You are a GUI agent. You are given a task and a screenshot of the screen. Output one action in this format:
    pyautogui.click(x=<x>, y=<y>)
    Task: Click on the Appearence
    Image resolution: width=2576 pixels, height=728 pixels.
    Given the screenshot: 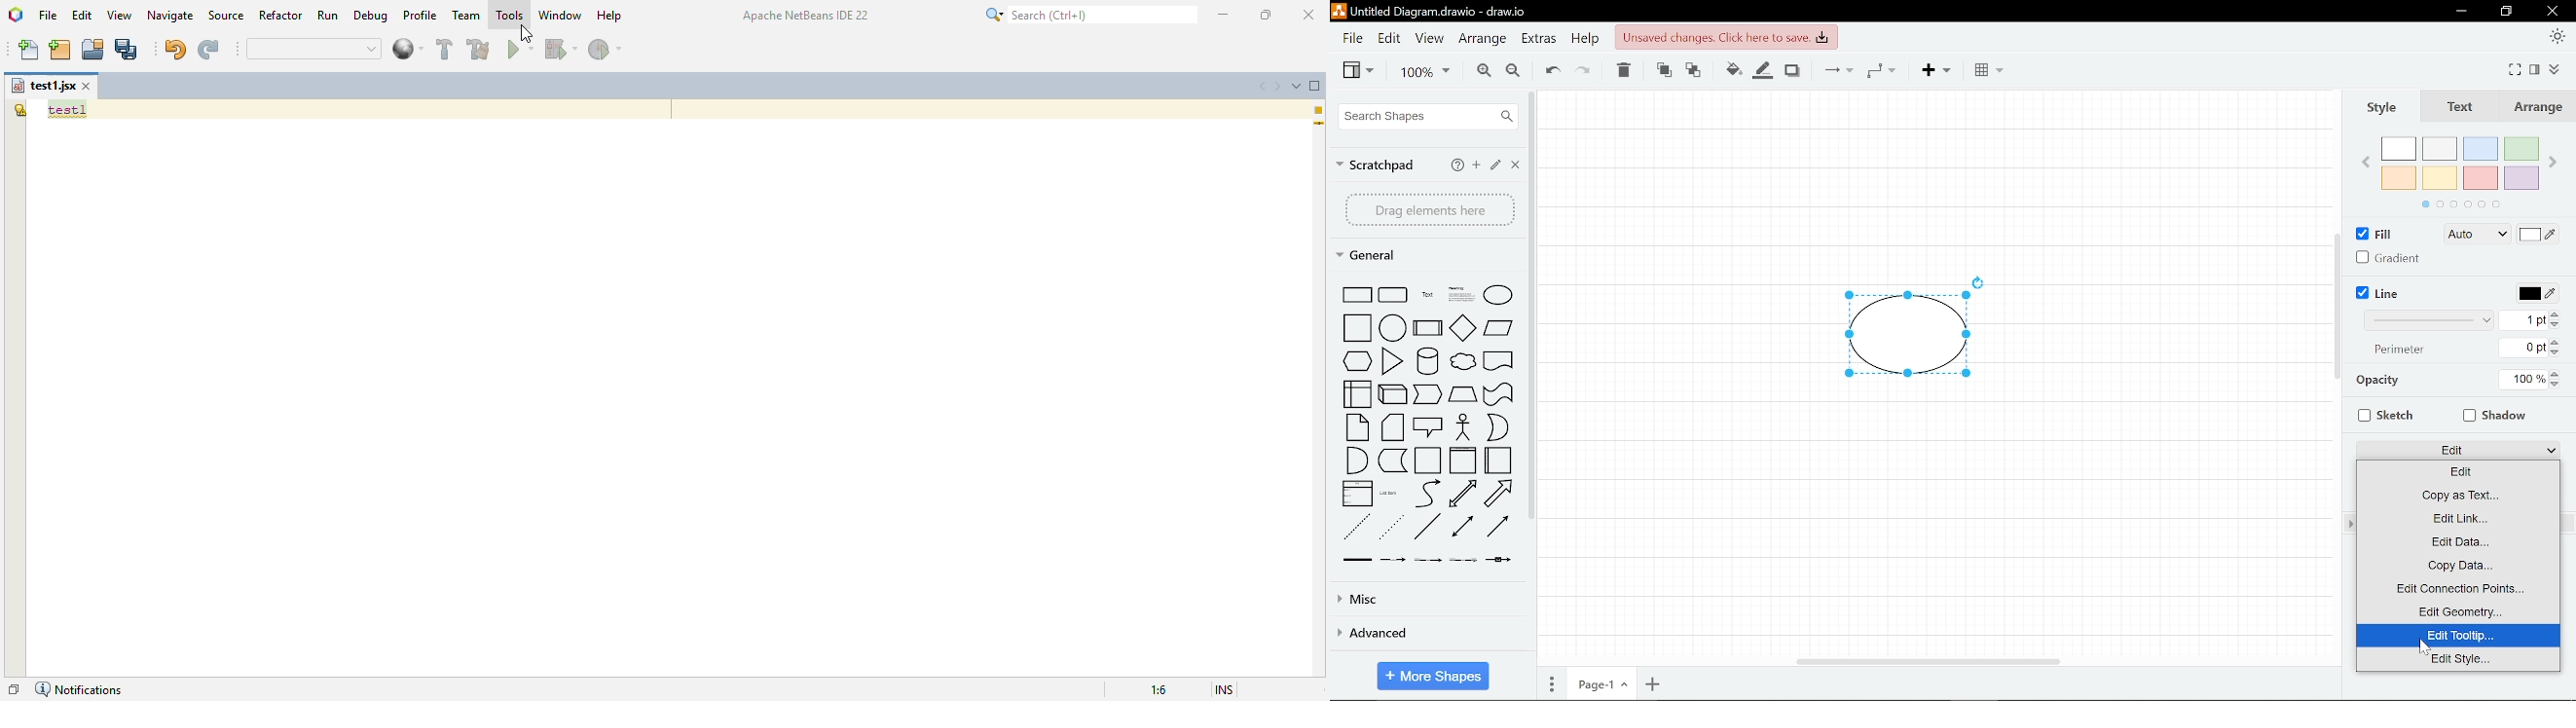 What is the action you would take?
    pyautogui.click(x=2558, y=38)
    